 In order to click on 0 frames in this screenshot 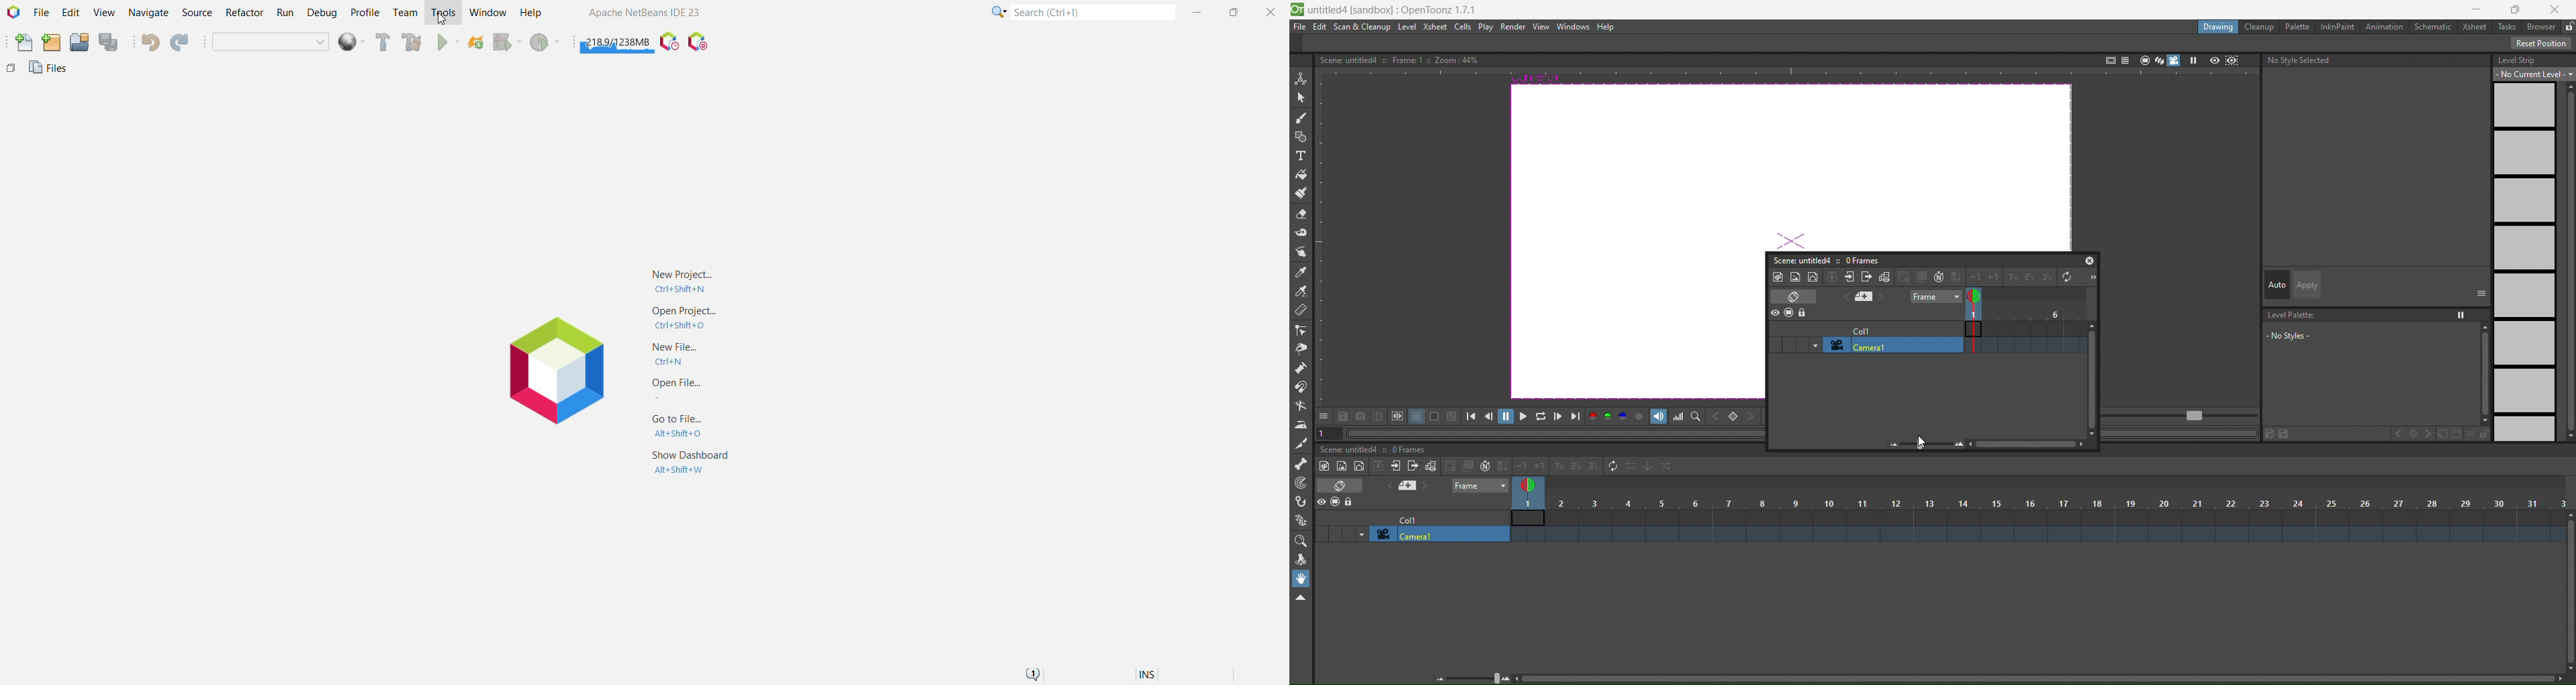, I will do `click(1862, 260)`.